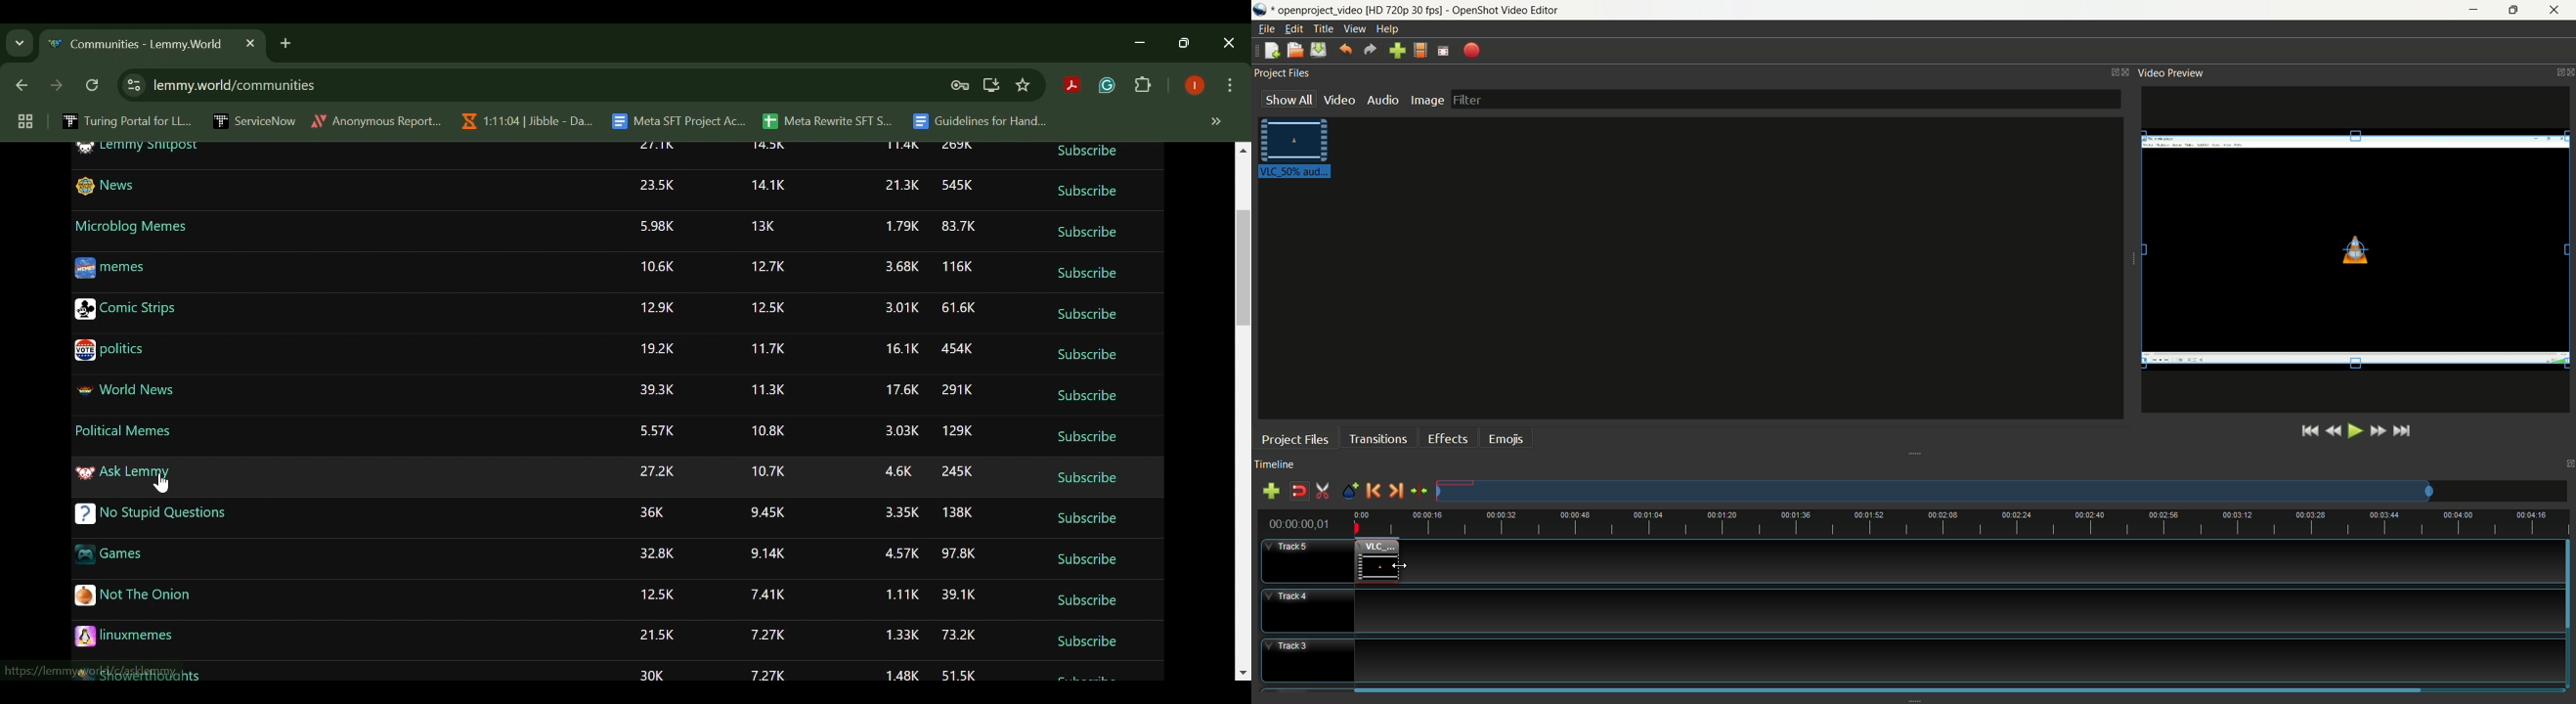 The image size is (2576, 728). Describe the element at coordinates (111, 350) in the screenshot. I see `politics` at that location.